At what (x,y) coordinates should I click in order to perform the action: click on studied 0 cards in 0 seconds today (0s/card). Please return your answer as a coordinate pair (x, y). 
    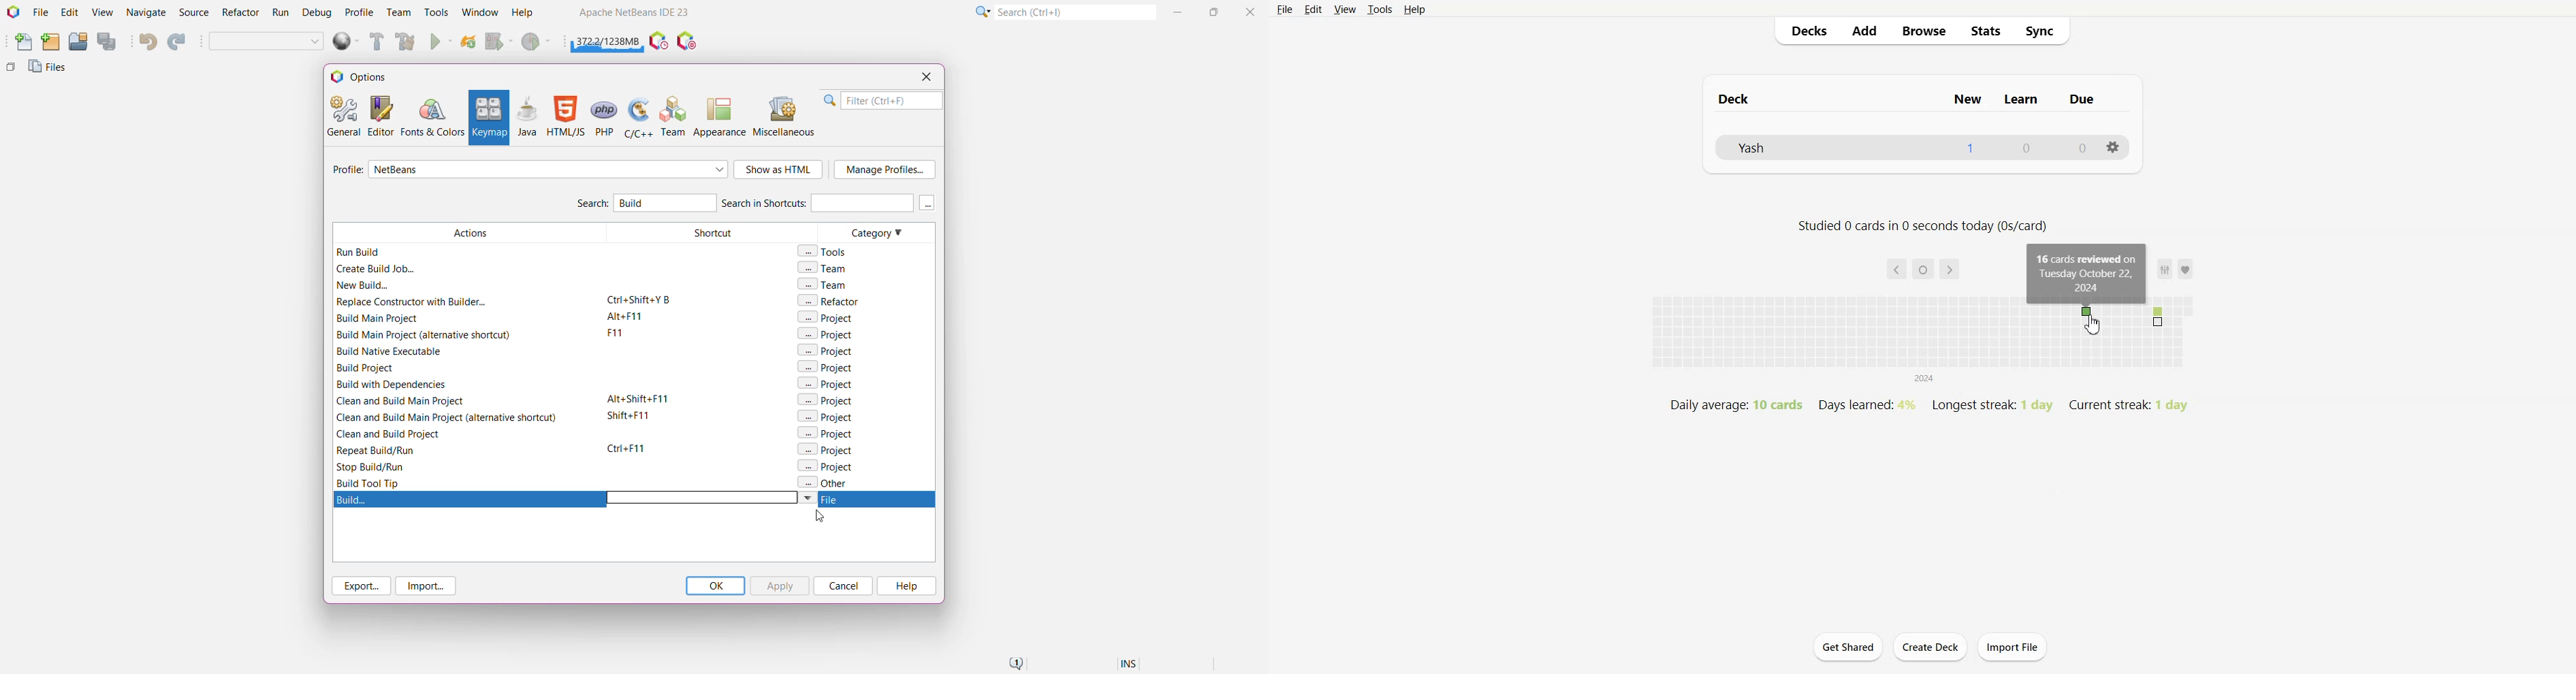
    Looking at the image, I should click on (1923, 226).